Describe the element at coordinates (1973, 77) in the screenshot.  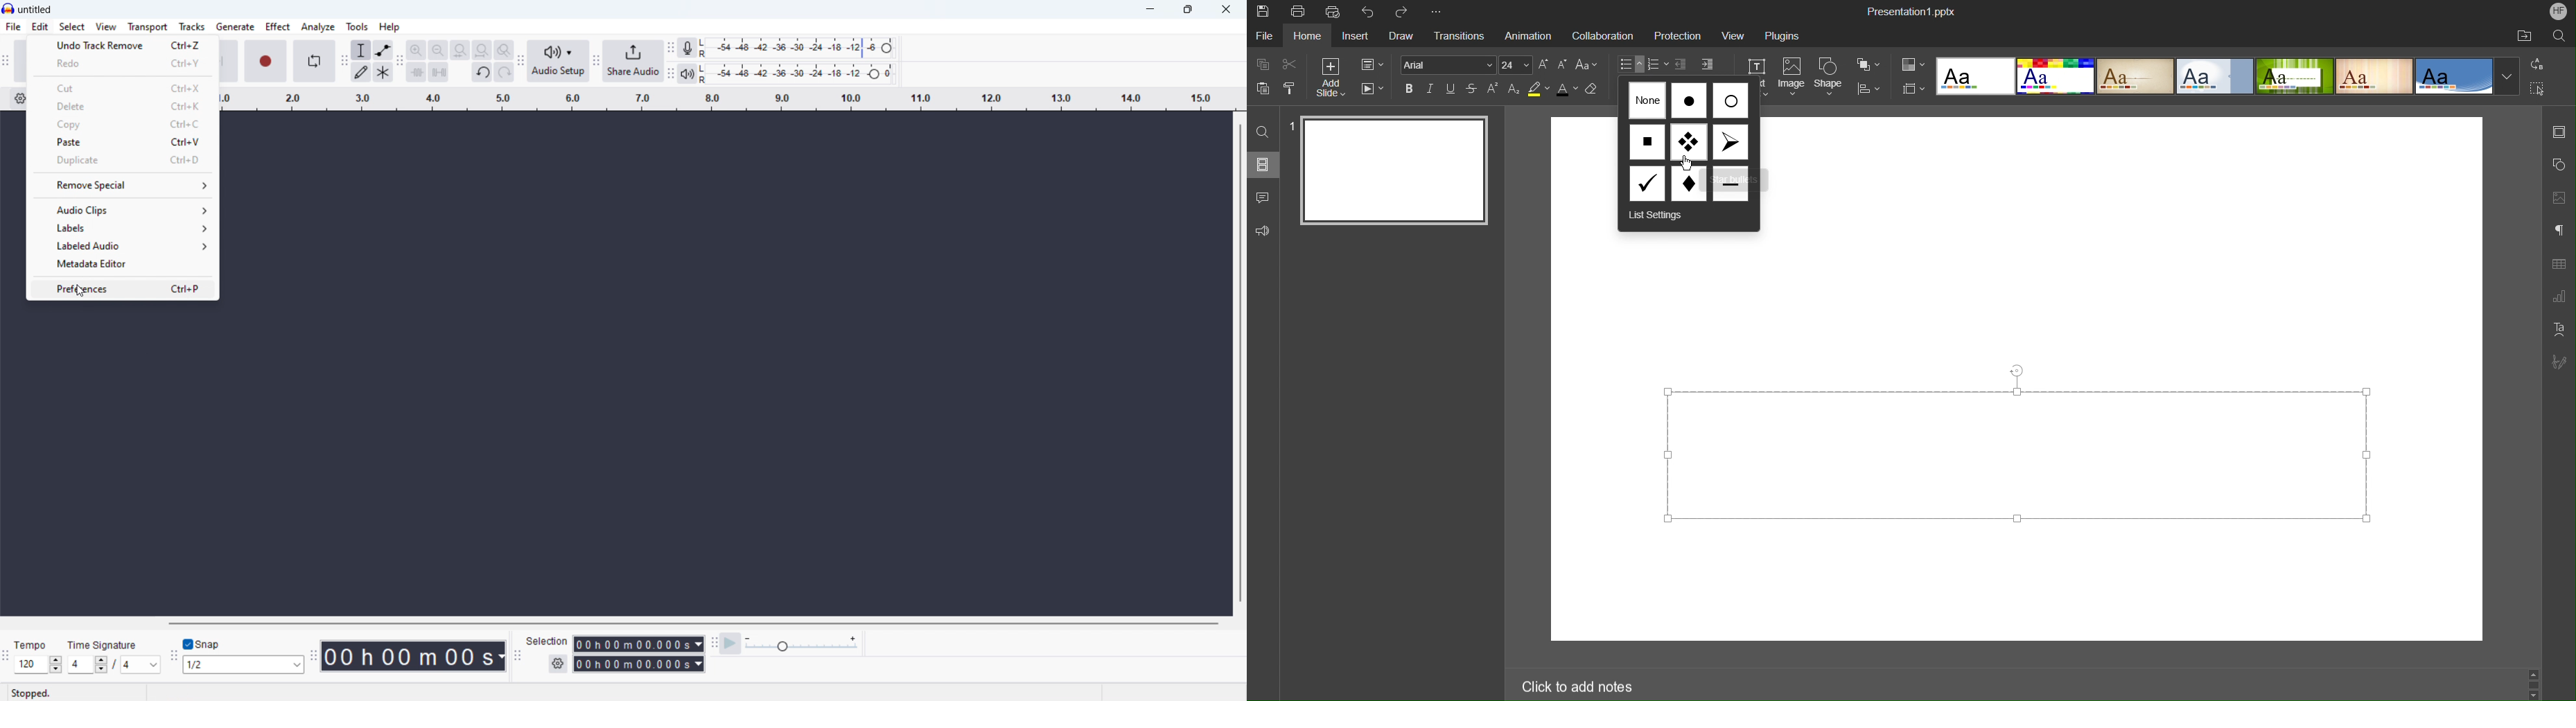
I see `Template` at that location.